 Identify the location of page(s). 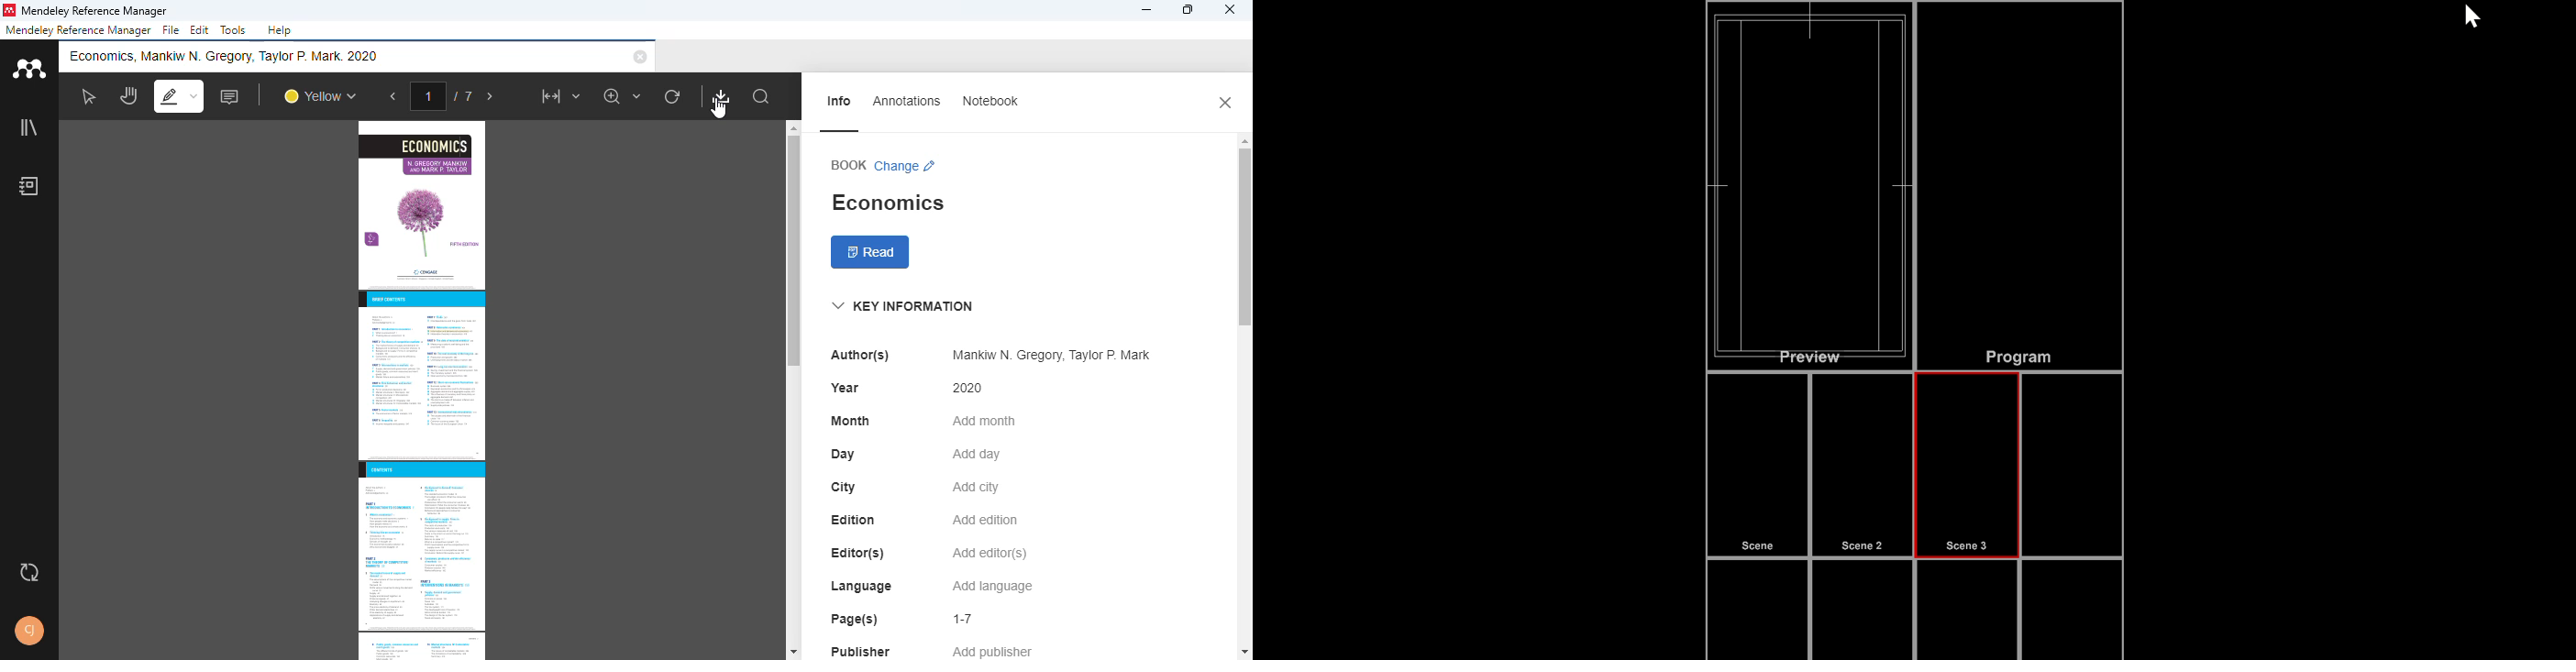
(854, 619).